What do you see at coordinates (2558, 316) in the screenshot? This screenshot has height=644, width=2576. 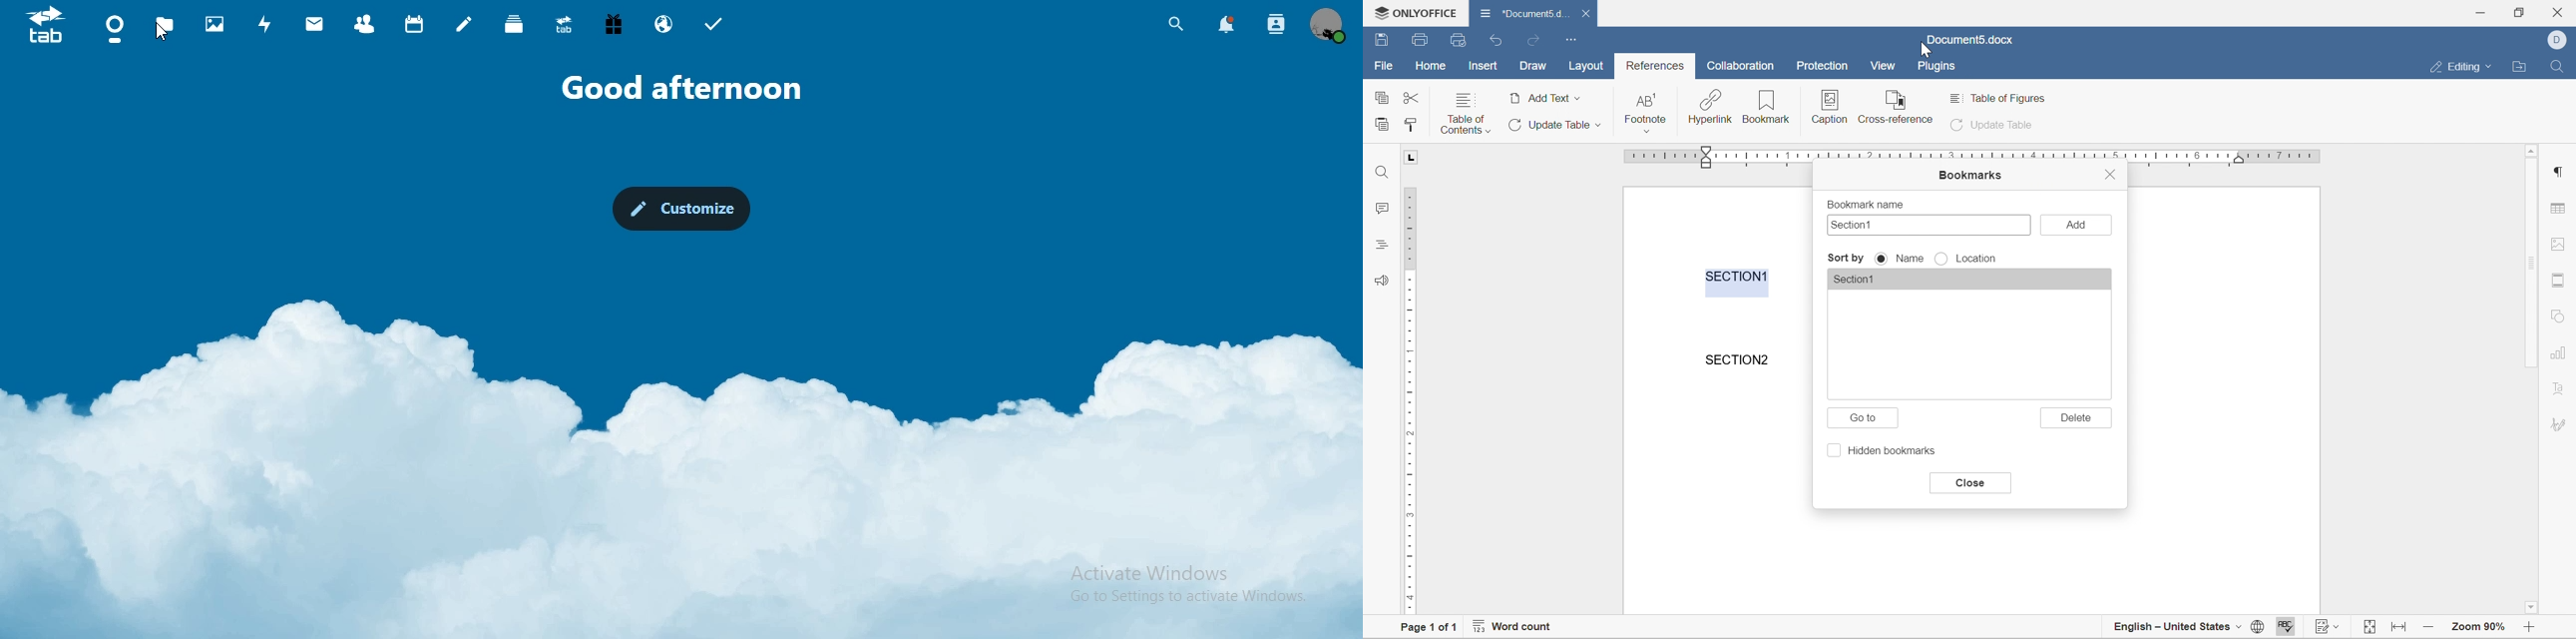 I see `shape settings` at bounding box center [2558, 316].